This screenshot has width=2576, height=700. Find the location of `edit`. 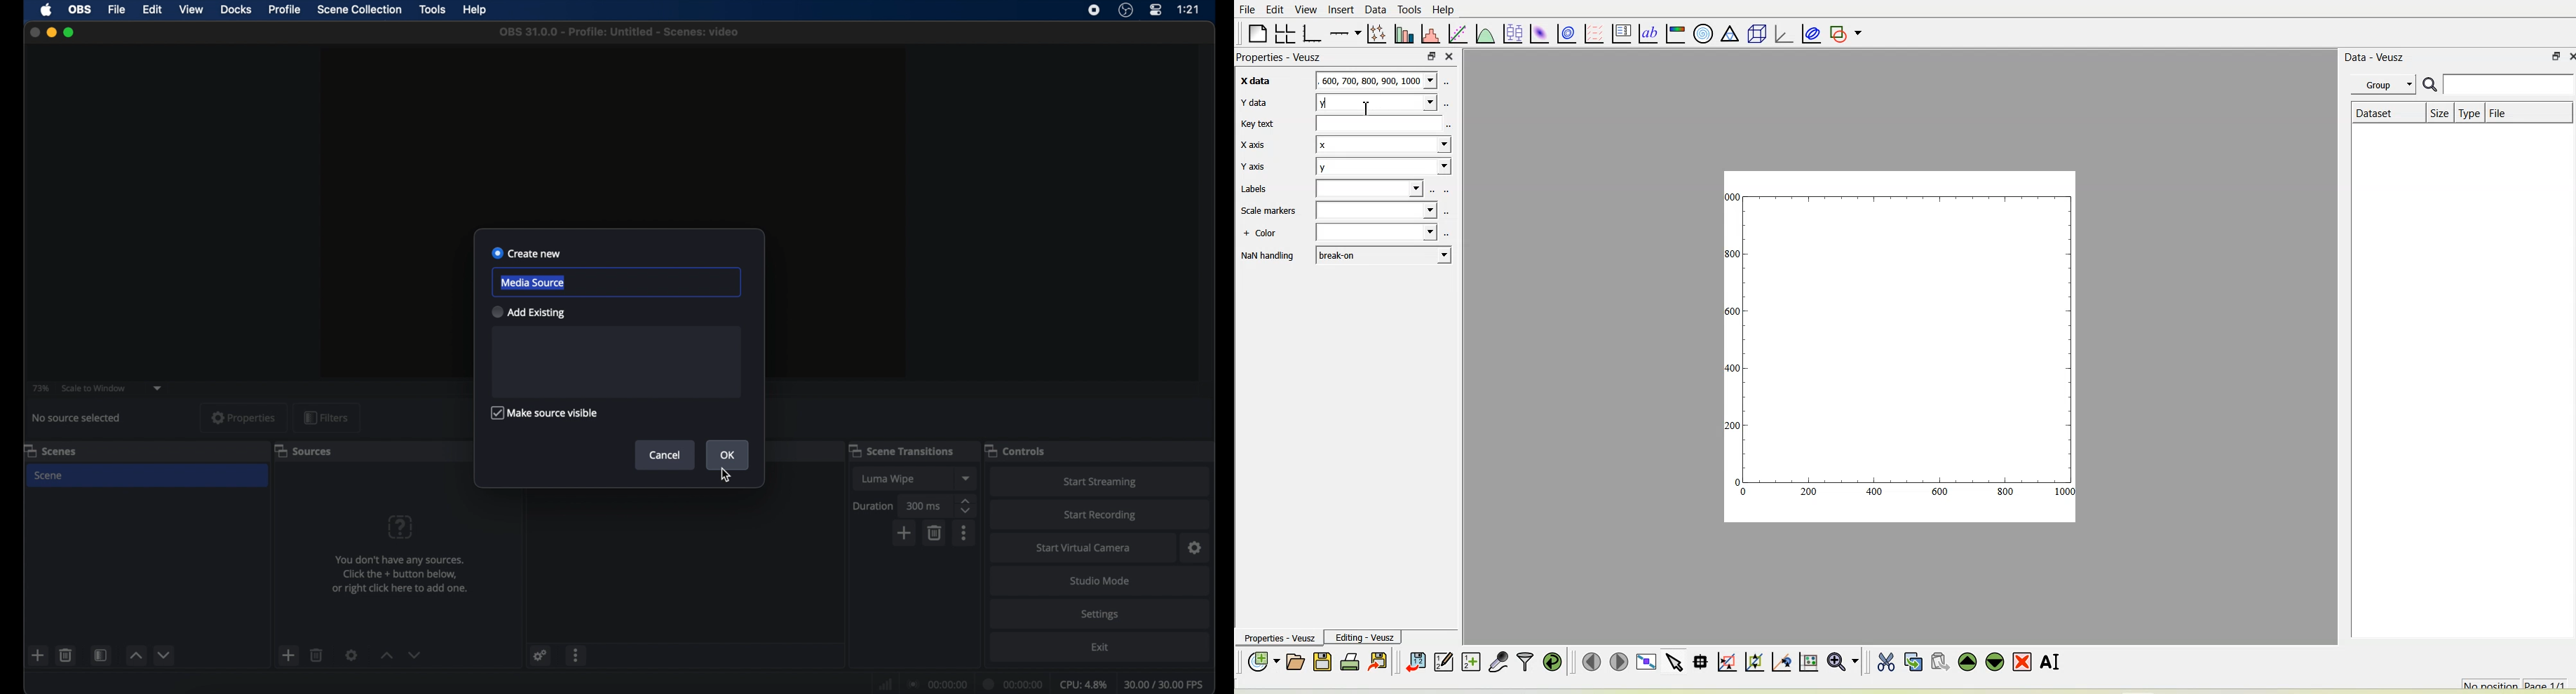

edit is located at coordinates (152, 9).